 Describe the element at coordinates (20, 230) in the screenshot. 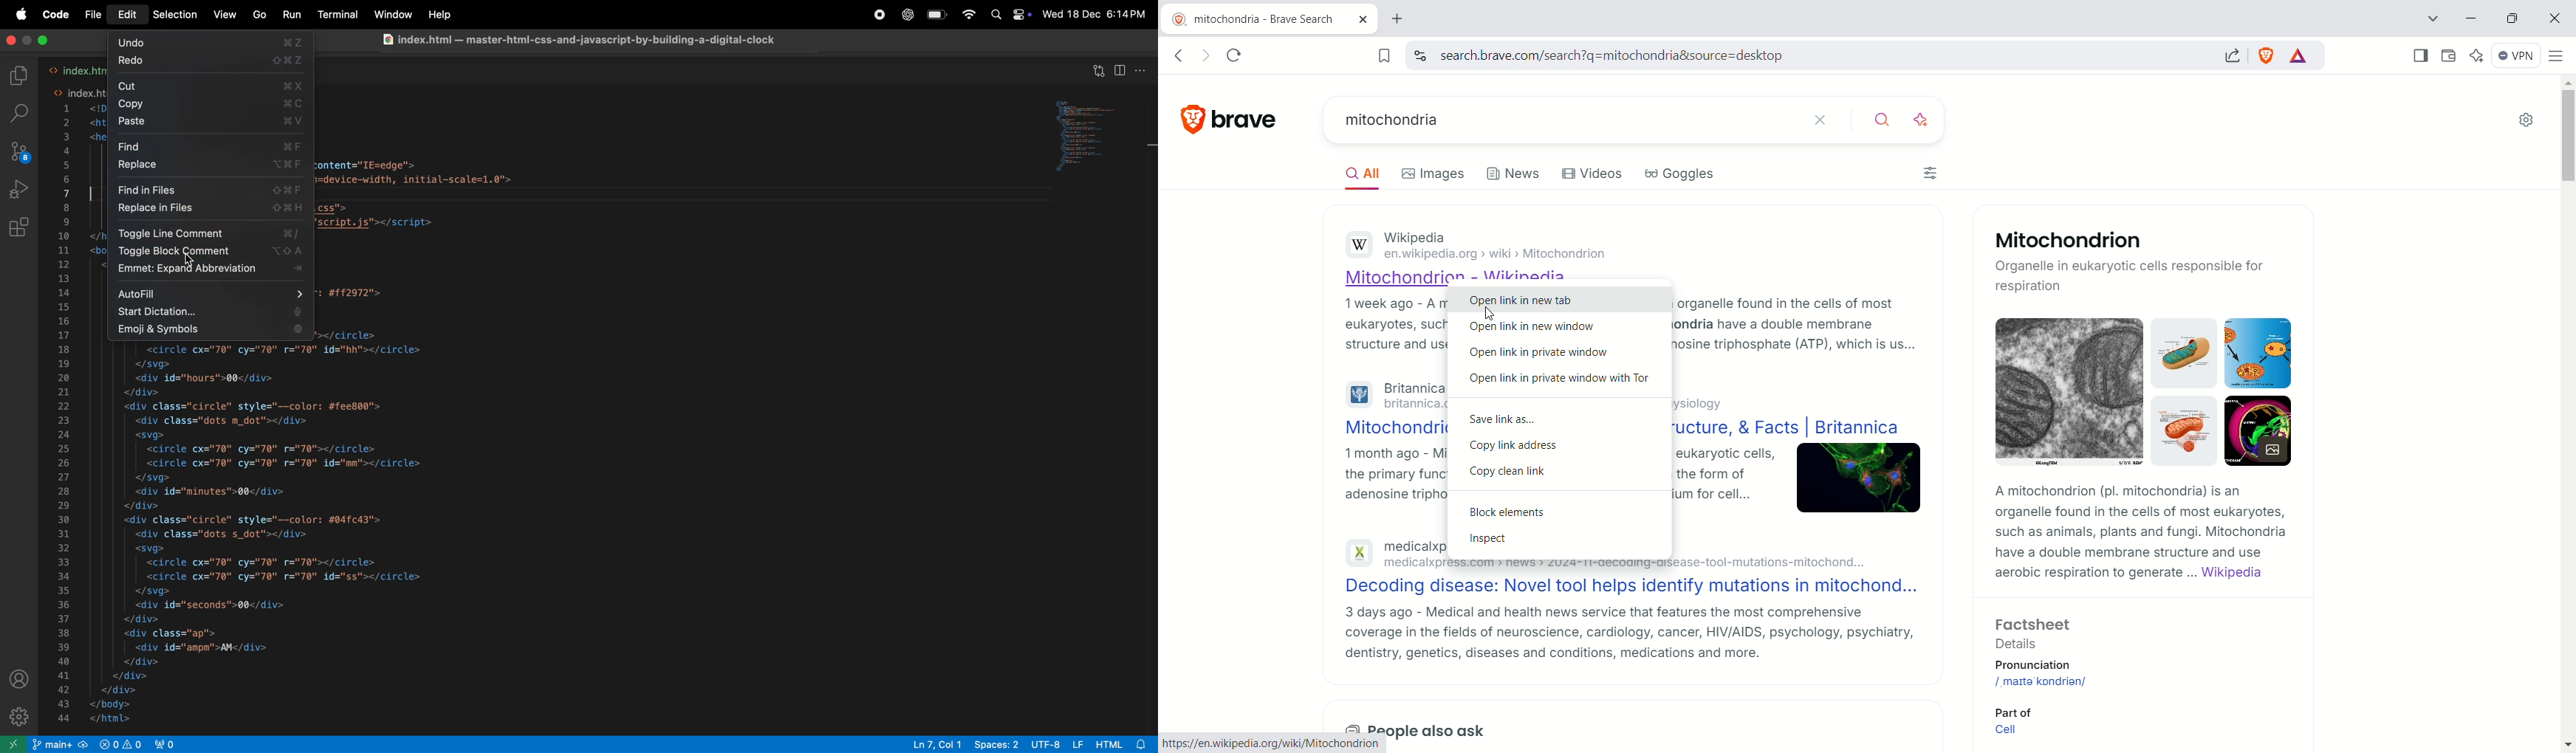

I see `extensions` at that location.